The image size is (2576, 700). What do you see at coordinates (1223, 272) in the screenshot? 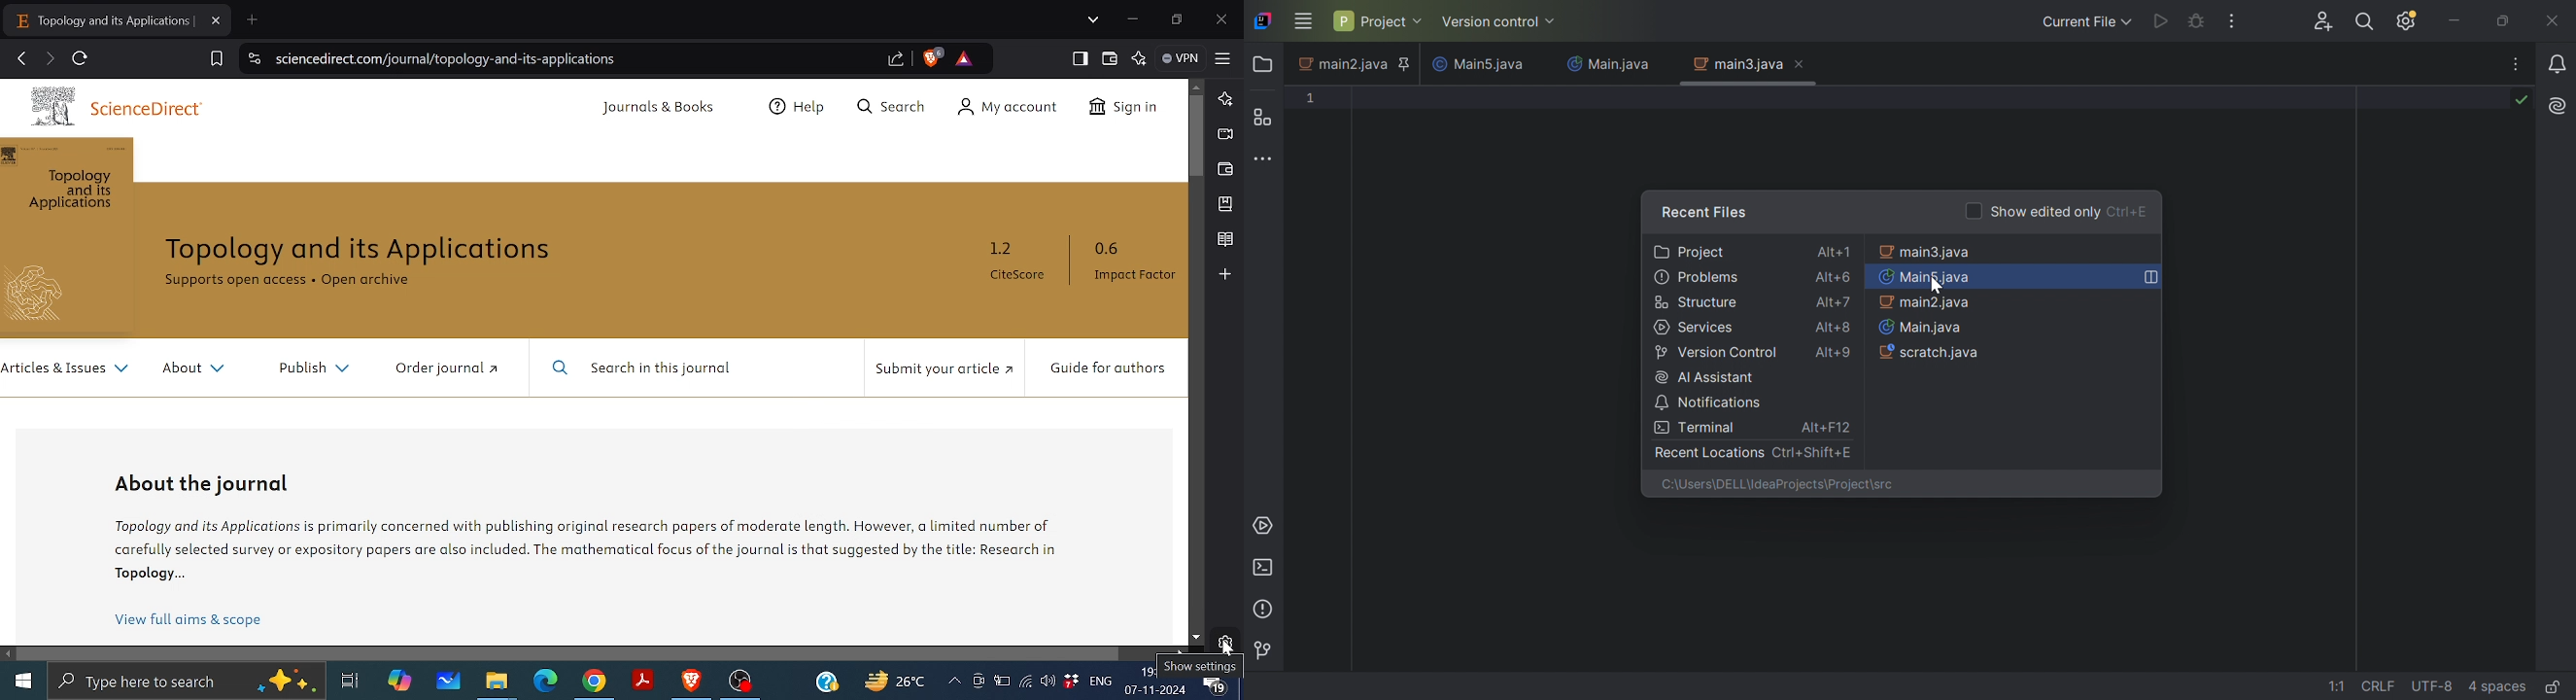
I see `Add to sidebar` at bounding box center [1223, 272].